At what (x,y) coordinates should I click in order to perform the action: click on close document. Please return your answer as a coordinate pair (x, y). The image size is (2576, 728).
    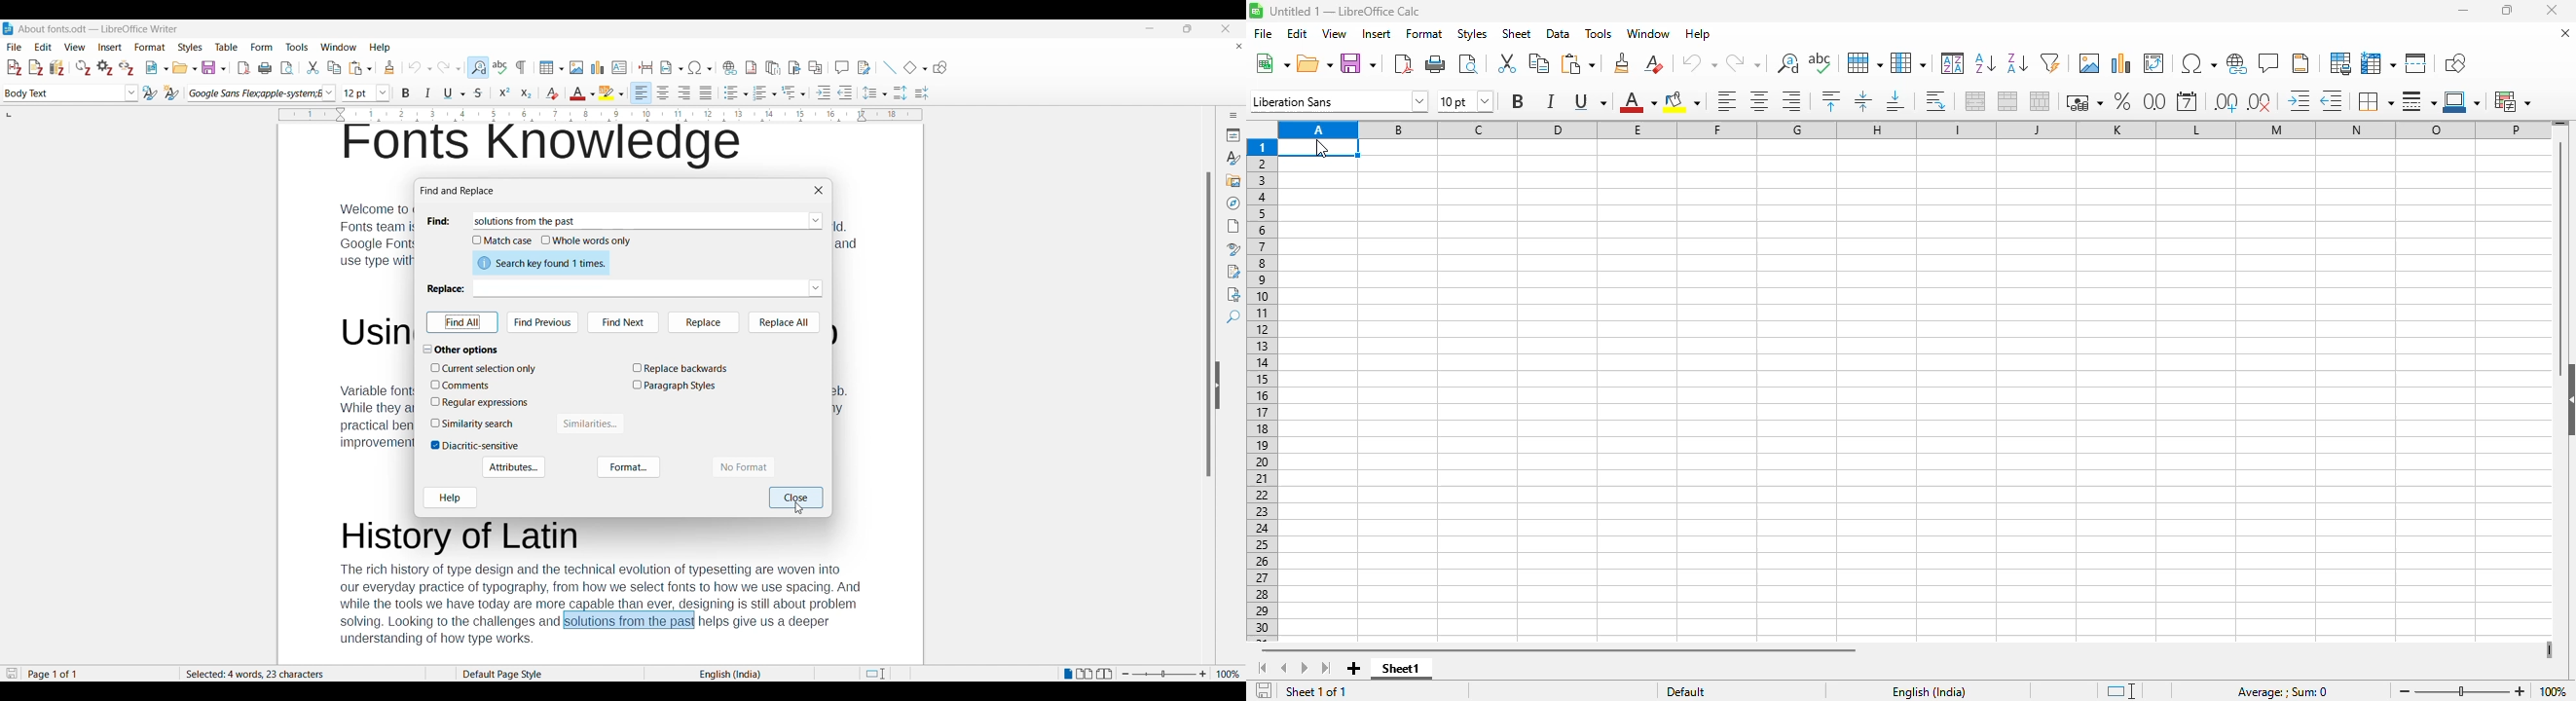
    Looking at the image, I should click on (2565, 33).